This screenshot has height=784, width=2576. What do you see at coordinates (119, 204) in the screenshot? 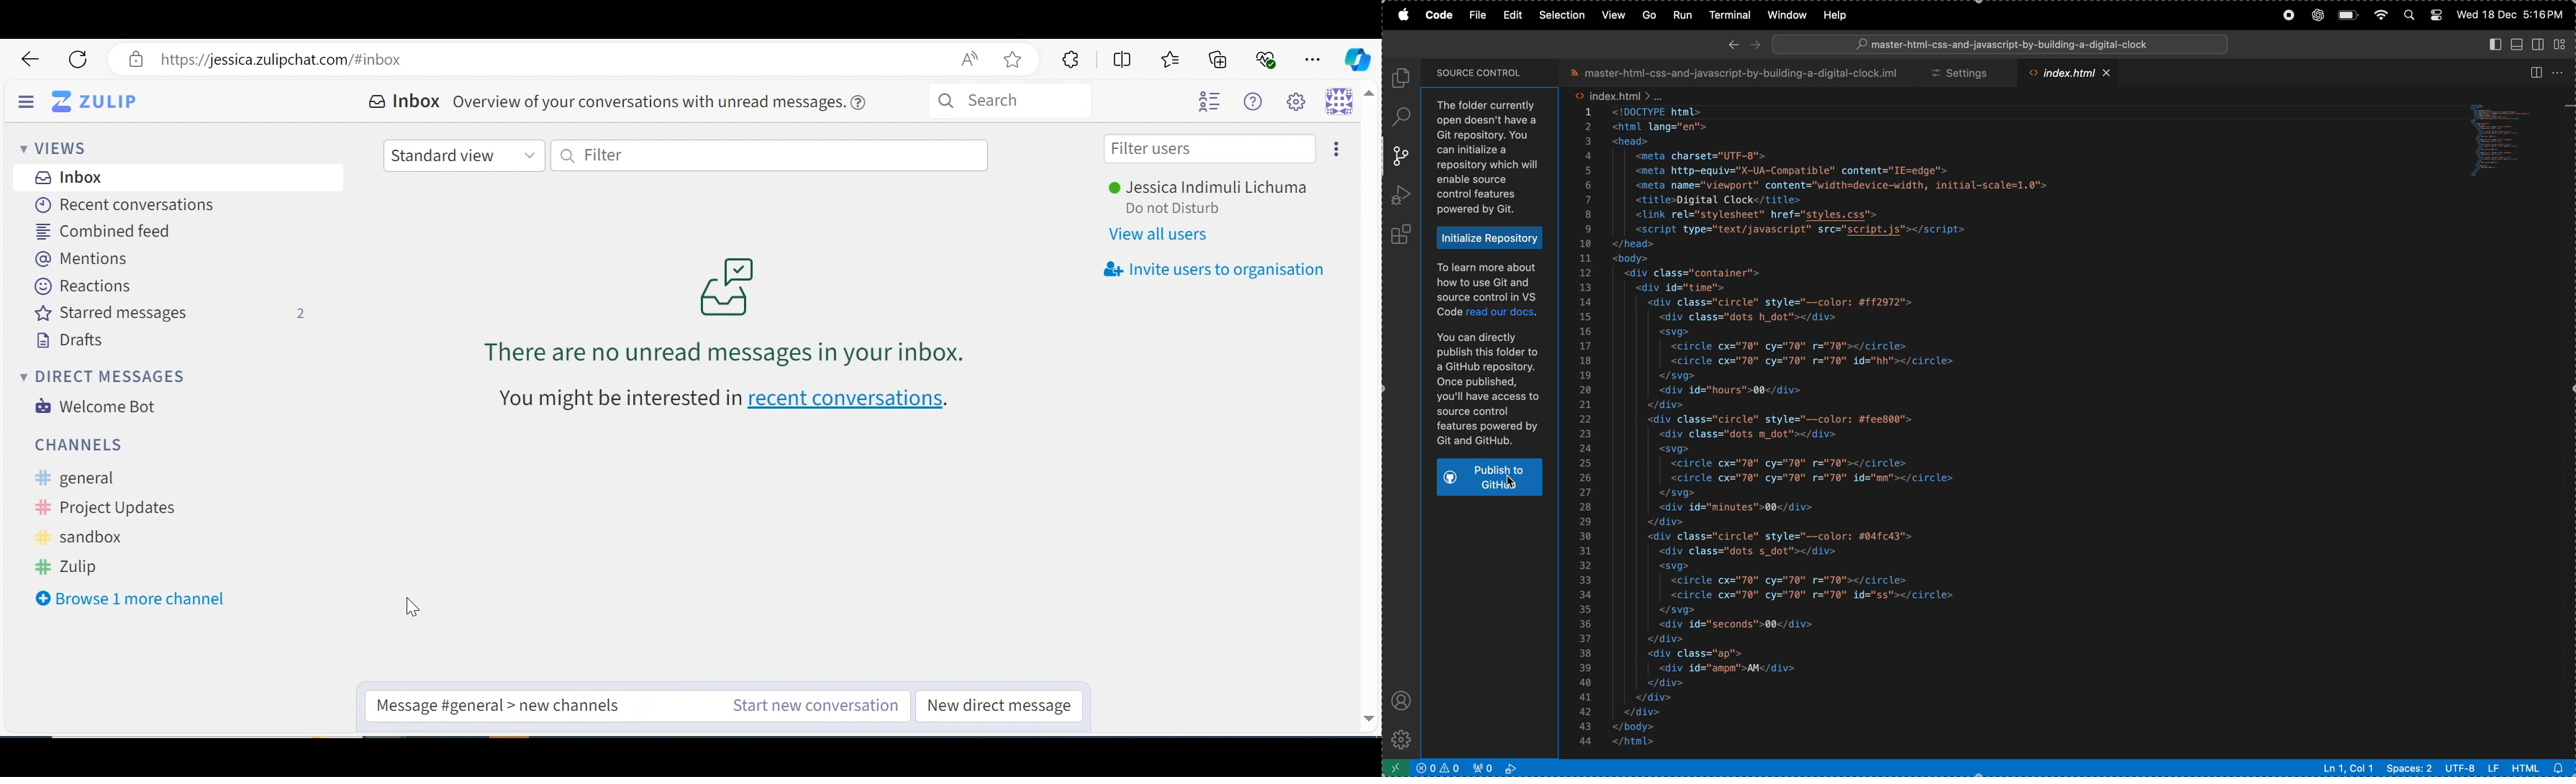
I see `Recent Conversations` at bounding box center [119, 204].